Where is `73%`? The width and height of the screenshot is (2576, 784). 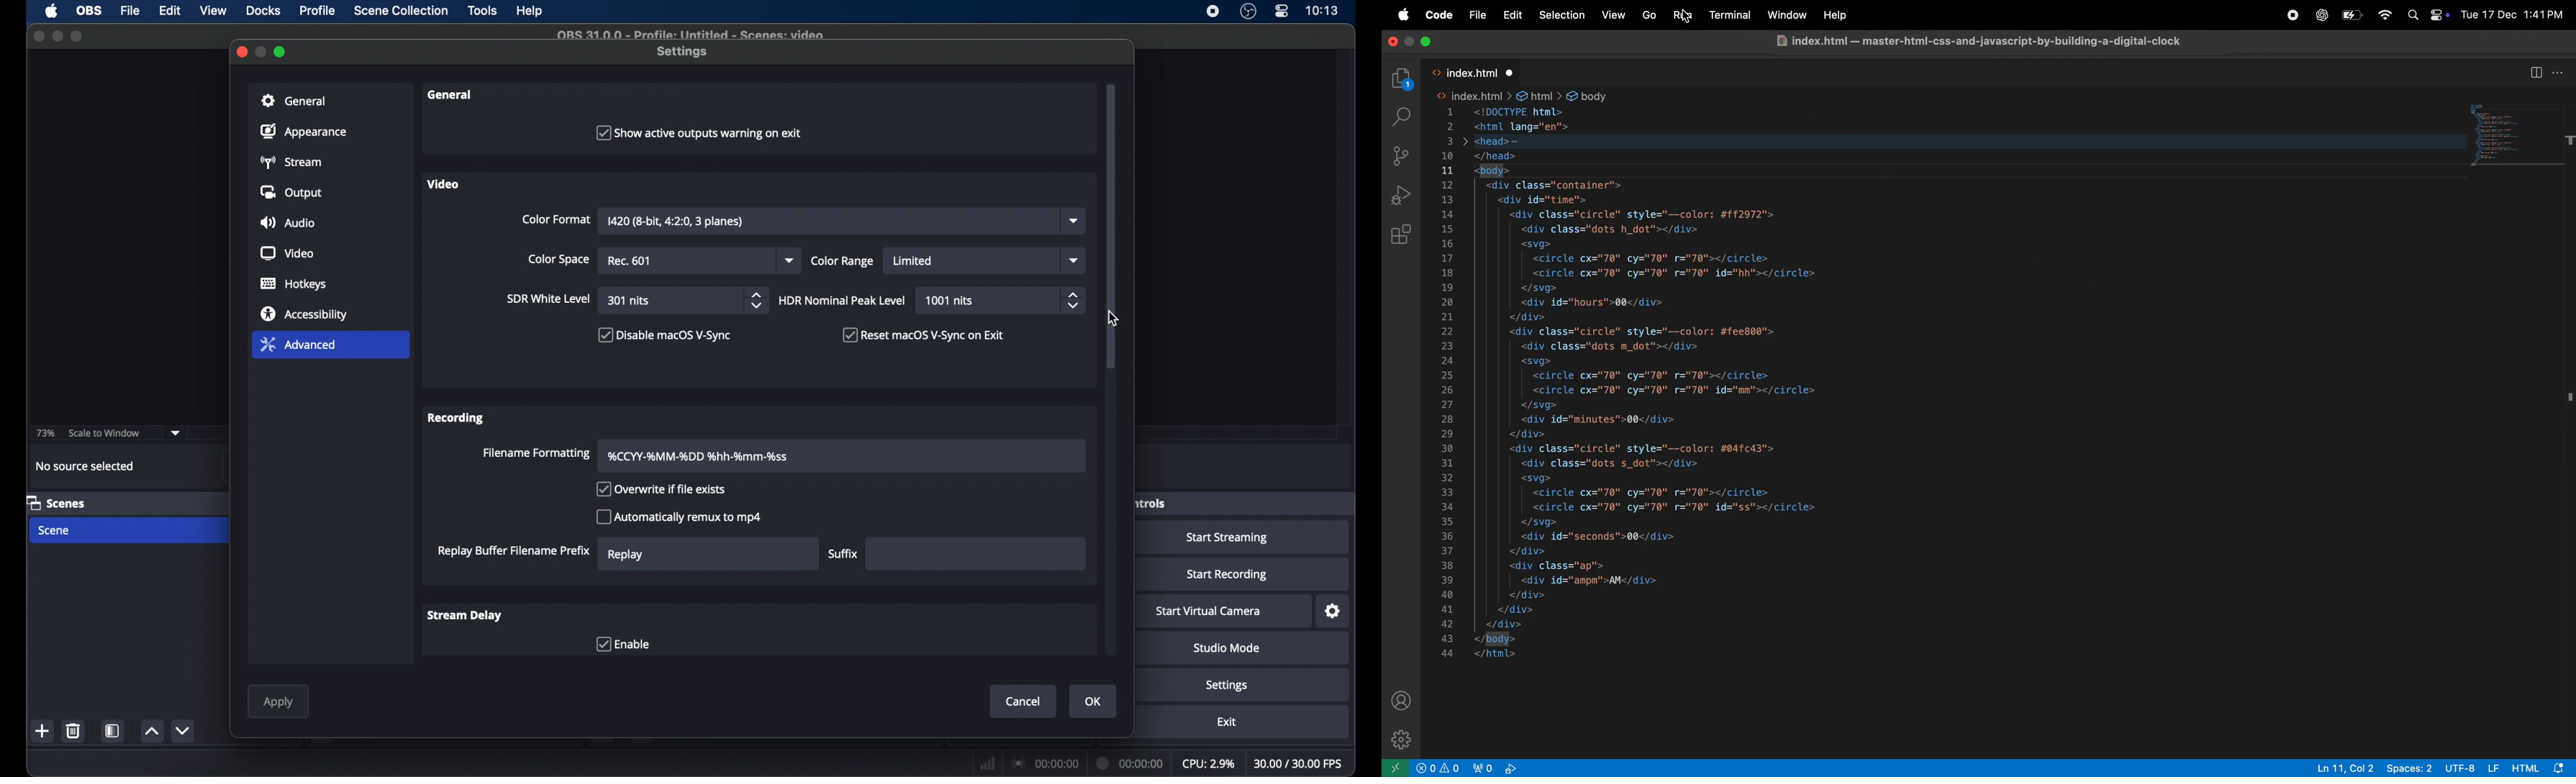
73% is located at coordinates (46, 433).